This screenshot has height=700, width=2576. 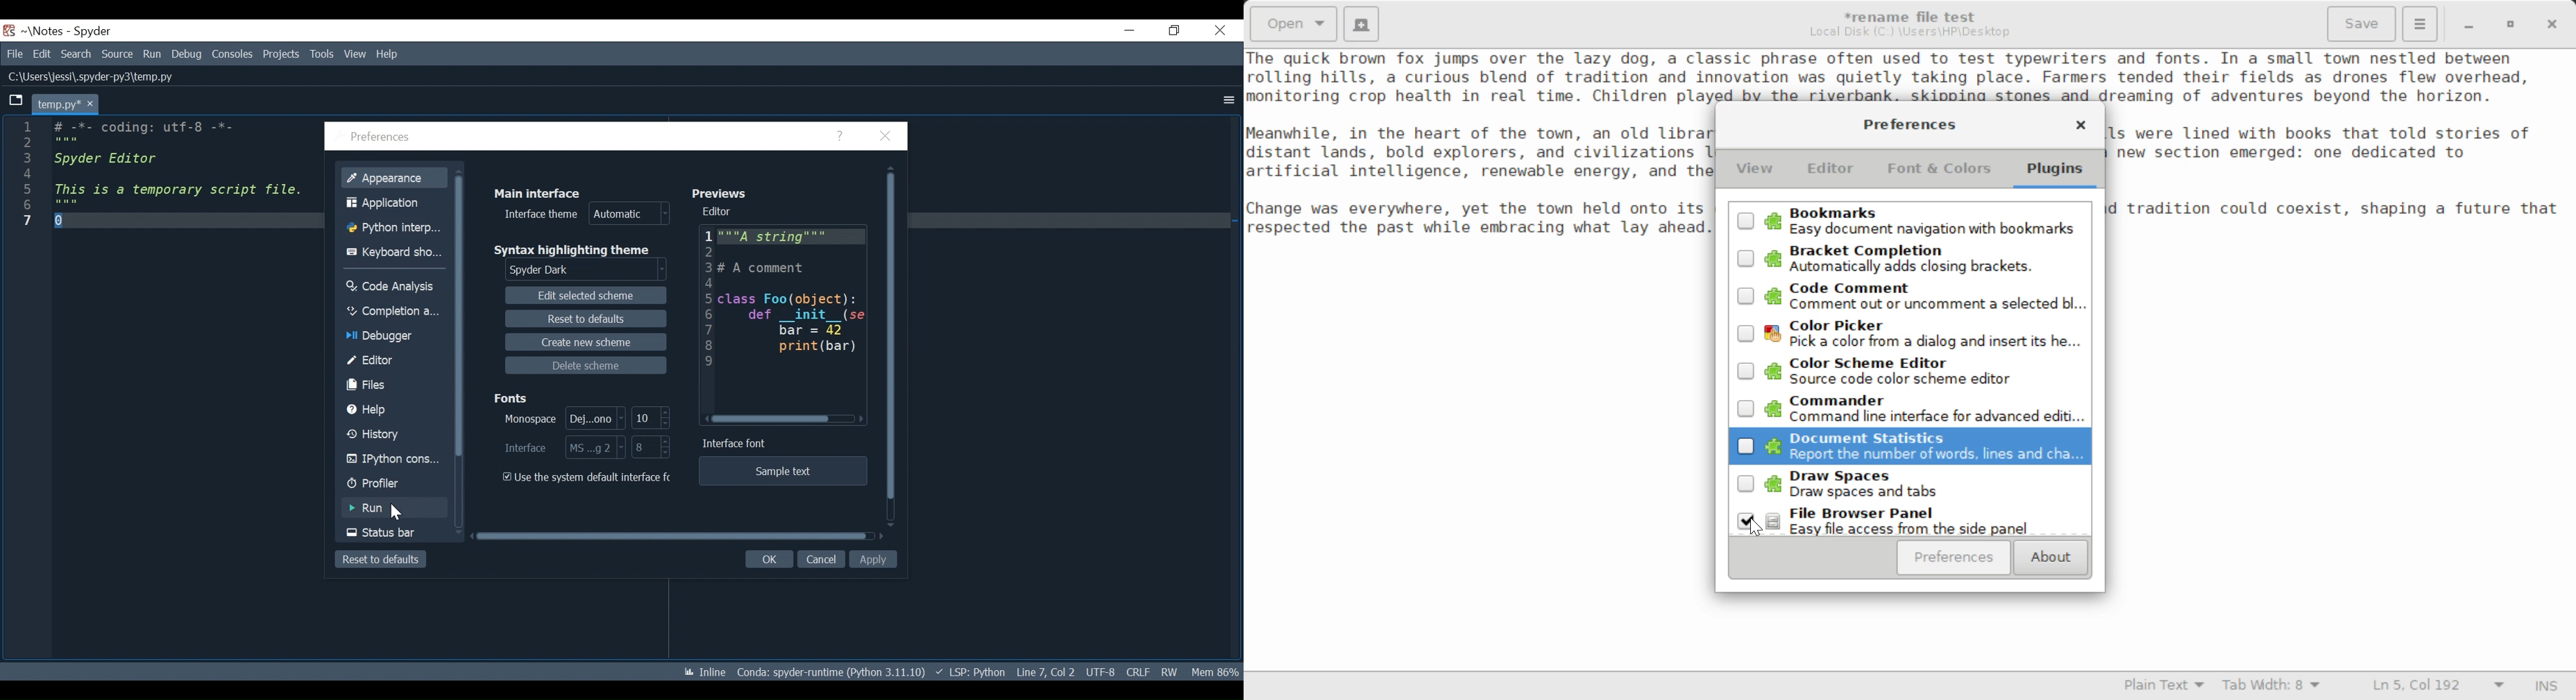 I want to click on File Encoding, so click(x=1100, y=671).